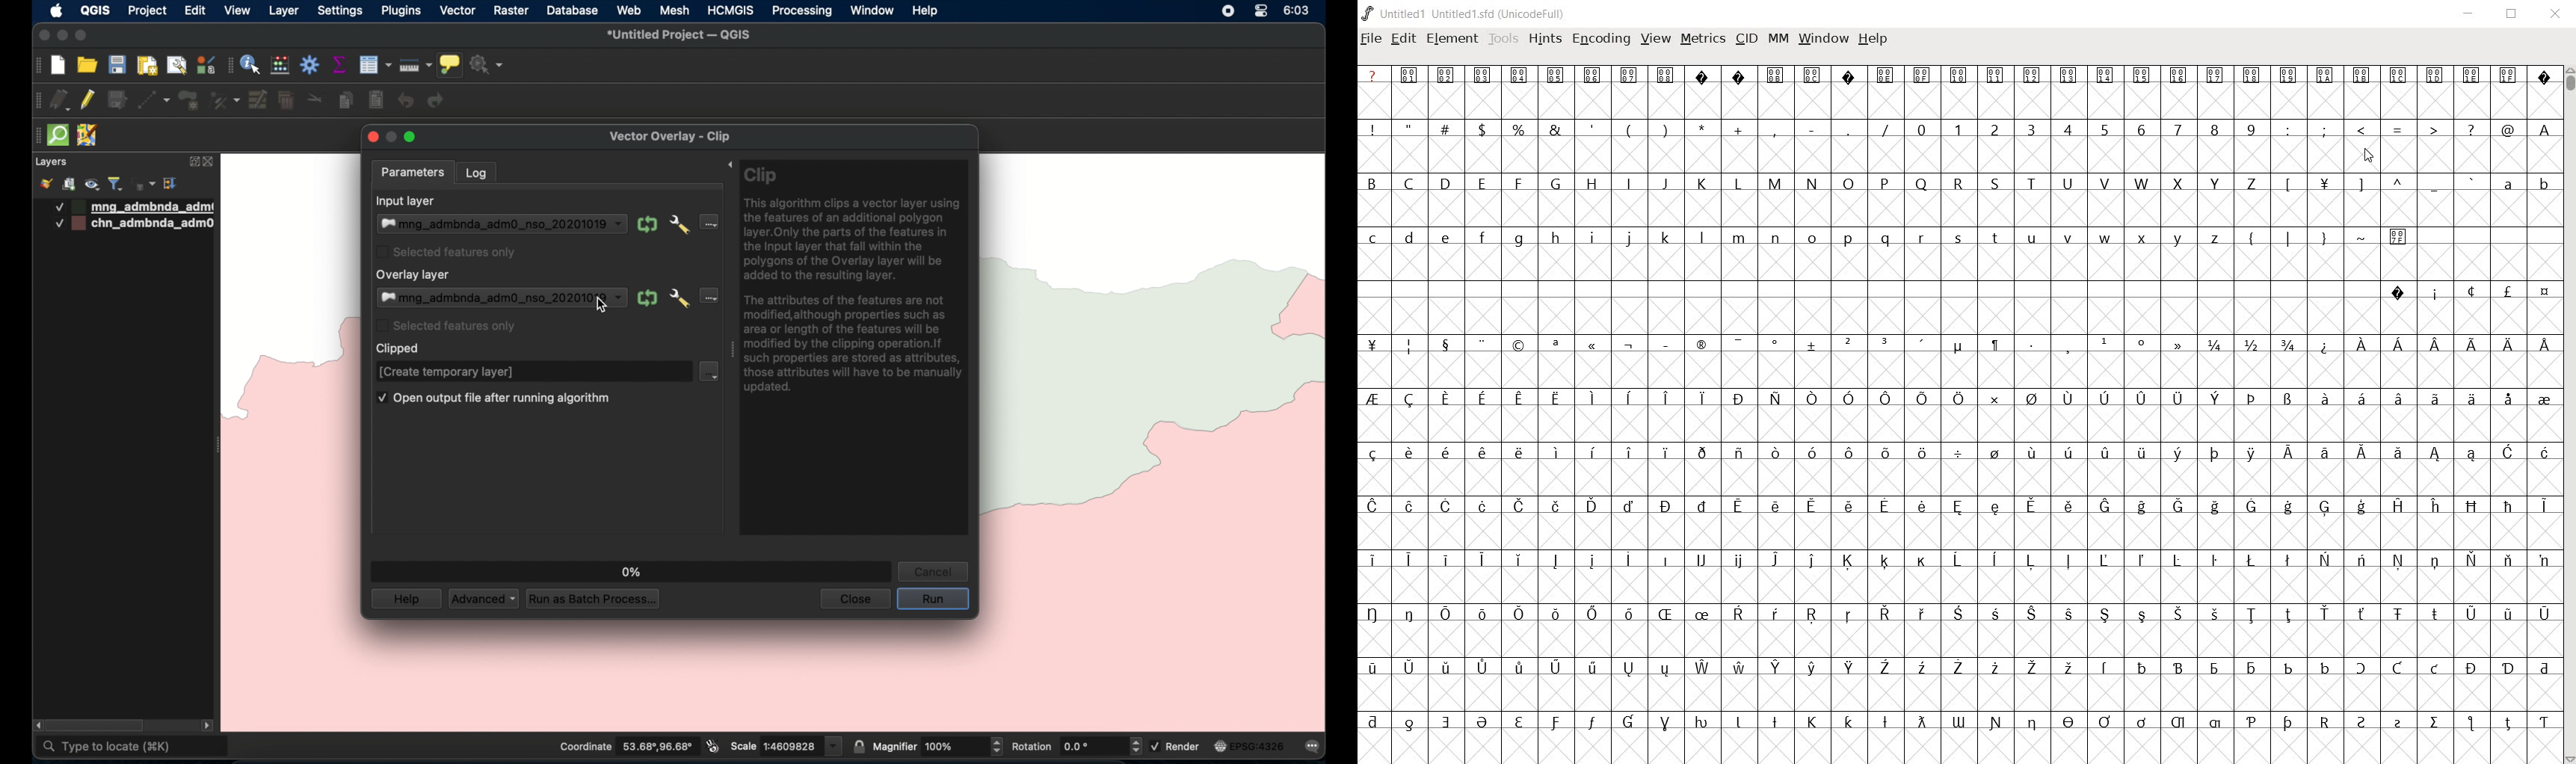 This screenshot has width=2576, height=784. I want to click on edit, so click(1405, 40).